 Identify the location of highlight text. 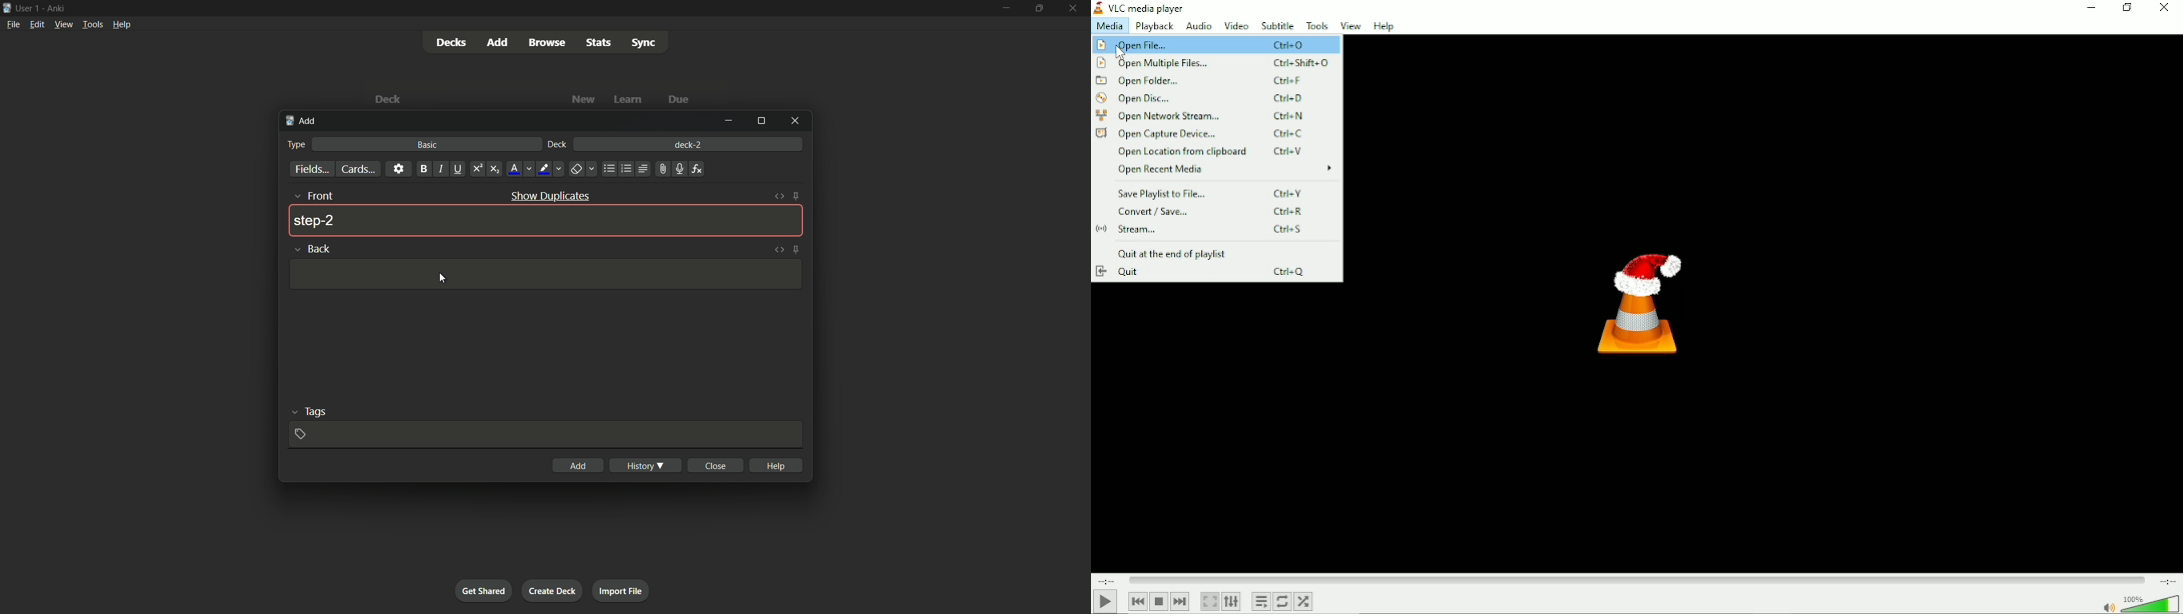
(551, 169).